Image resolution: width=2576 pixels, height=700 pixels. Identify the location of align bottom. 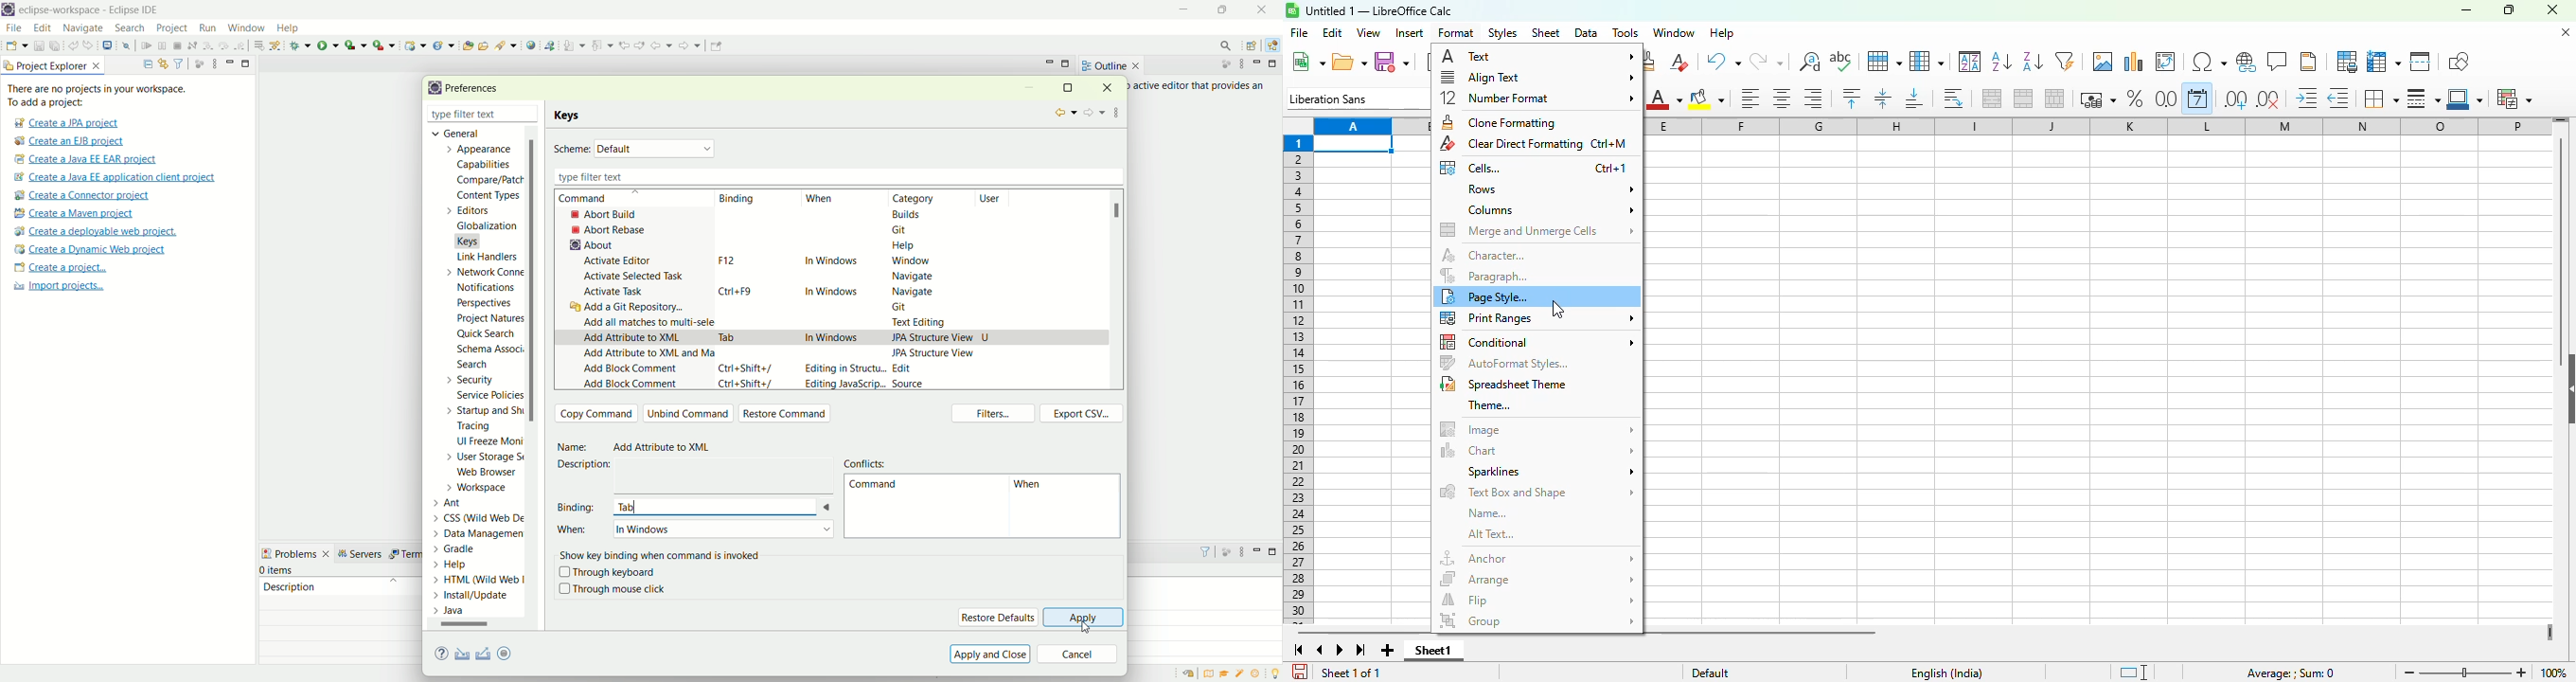
(1914, 99).